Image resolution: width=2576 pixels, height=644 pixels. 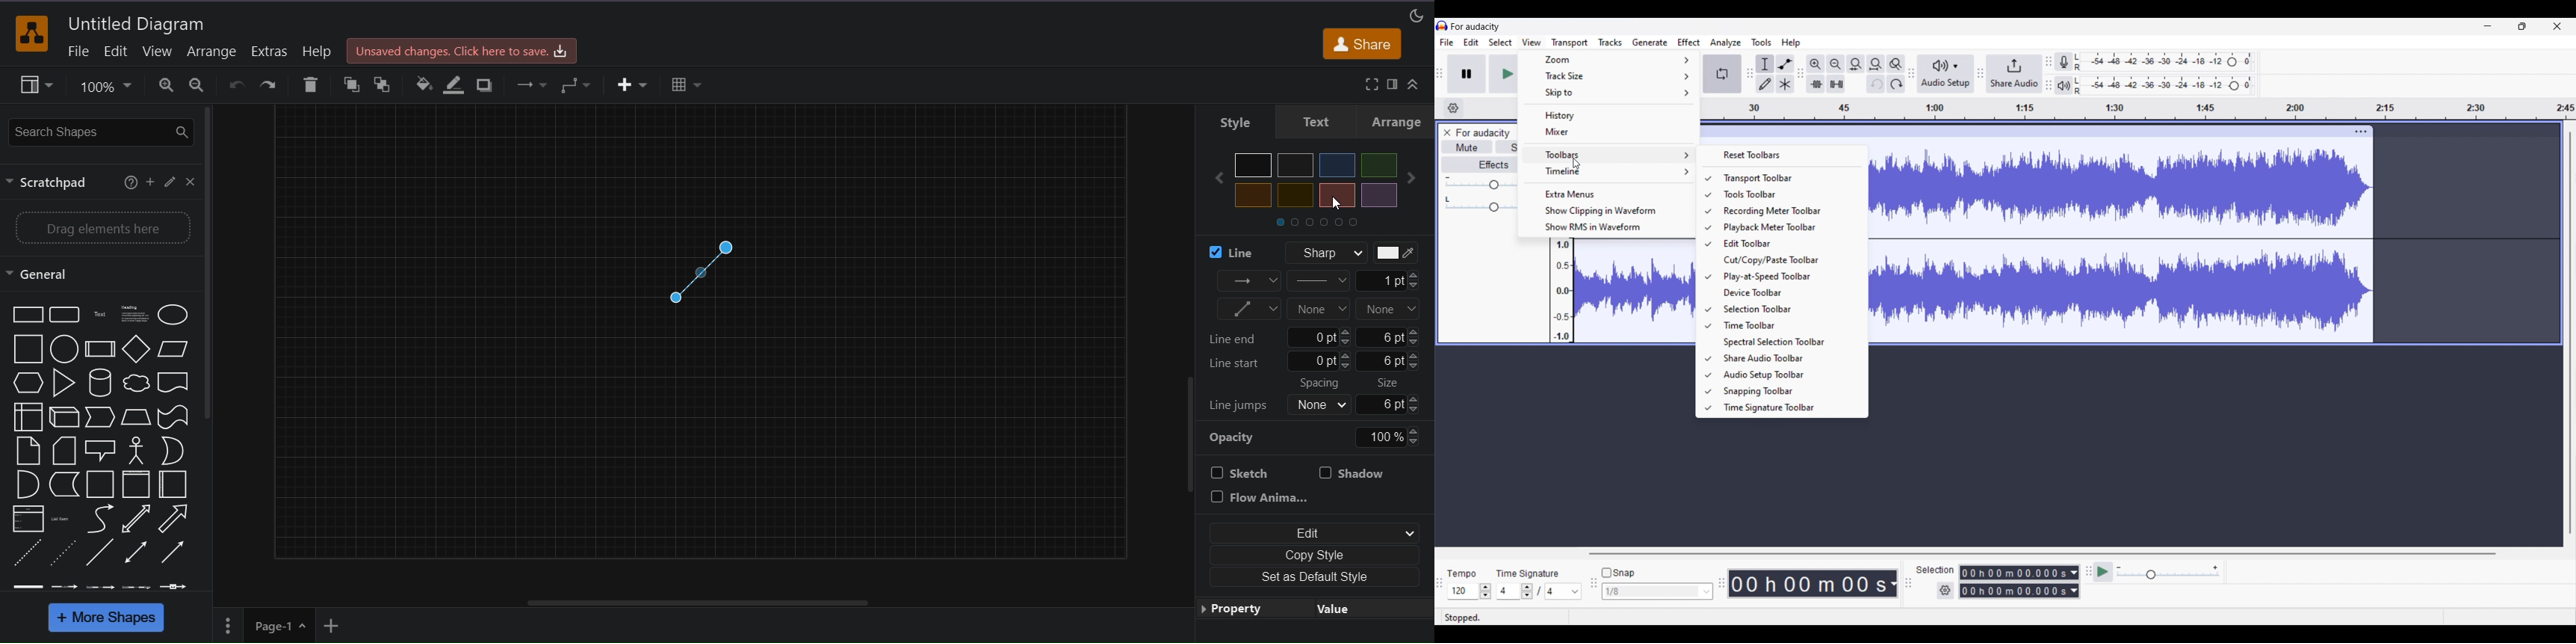 What do you see at coordinates (1311, 557) in the screenshot?
I see `copy style` at bounding box center [1311, 557].